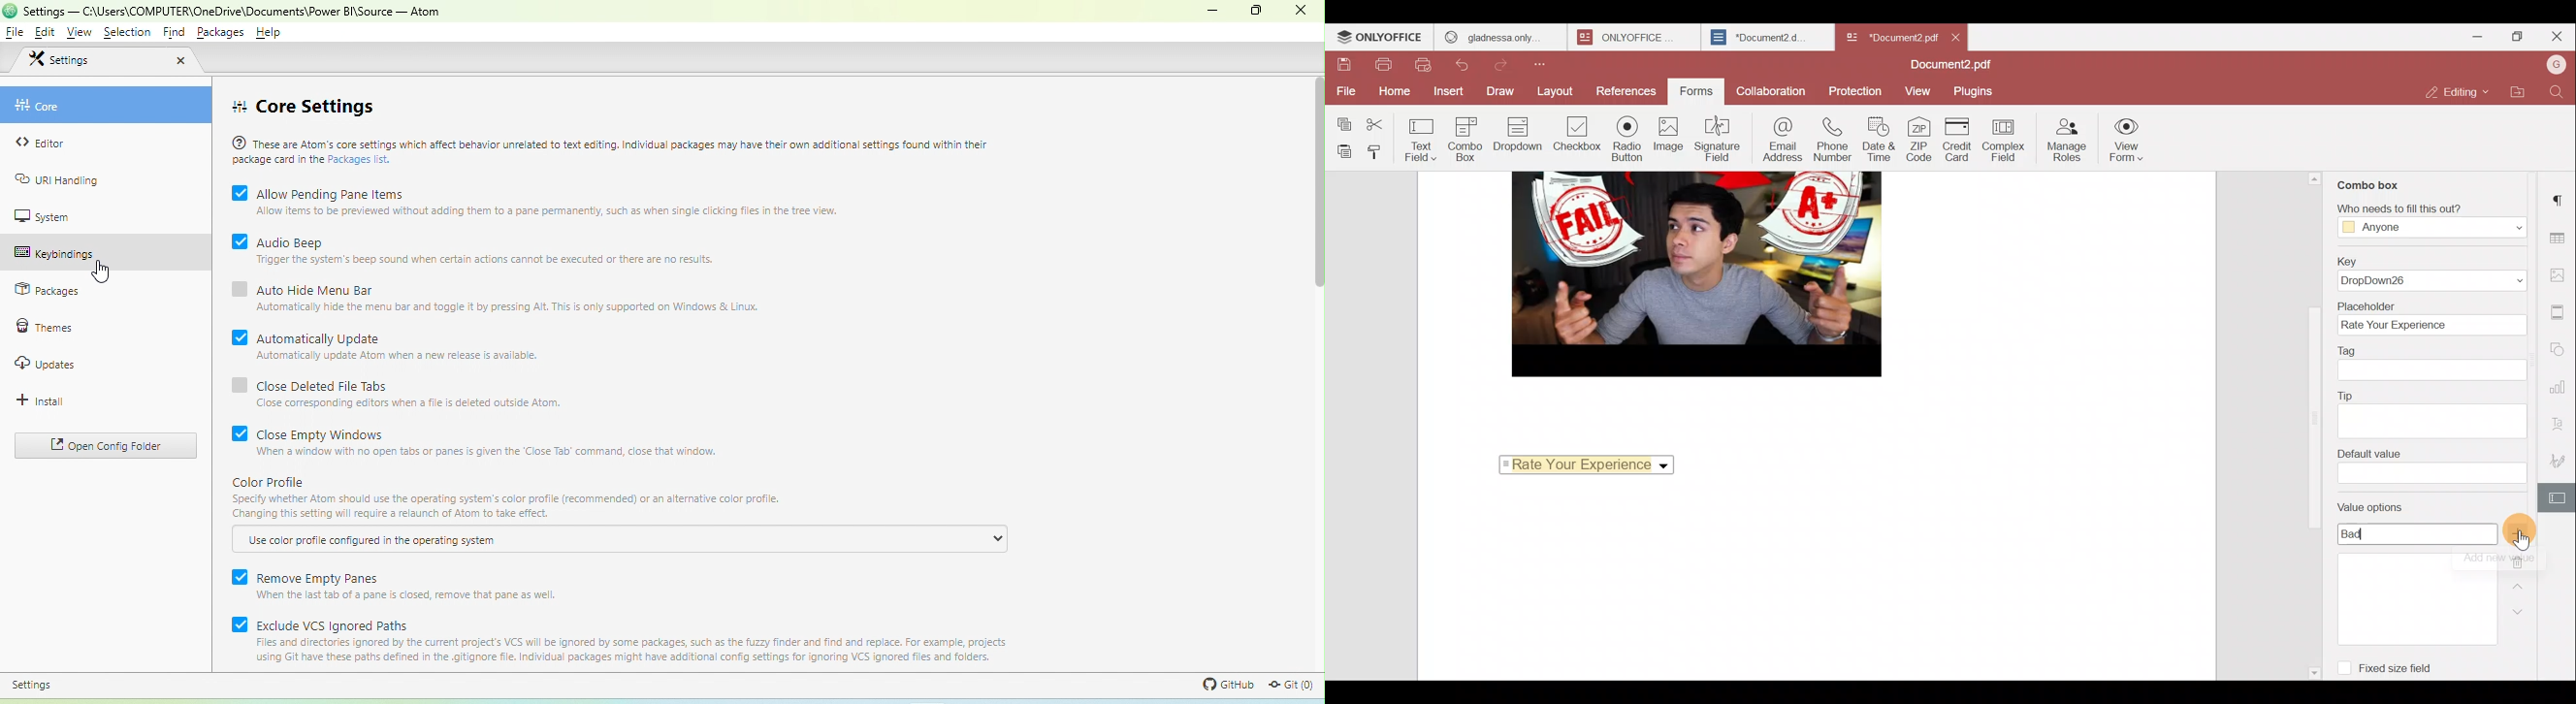 This screenshot has height=728, width=2576. Describe the element at coordinates (2521, 538) in the screenshot. I see `pointer cursor` at that location.